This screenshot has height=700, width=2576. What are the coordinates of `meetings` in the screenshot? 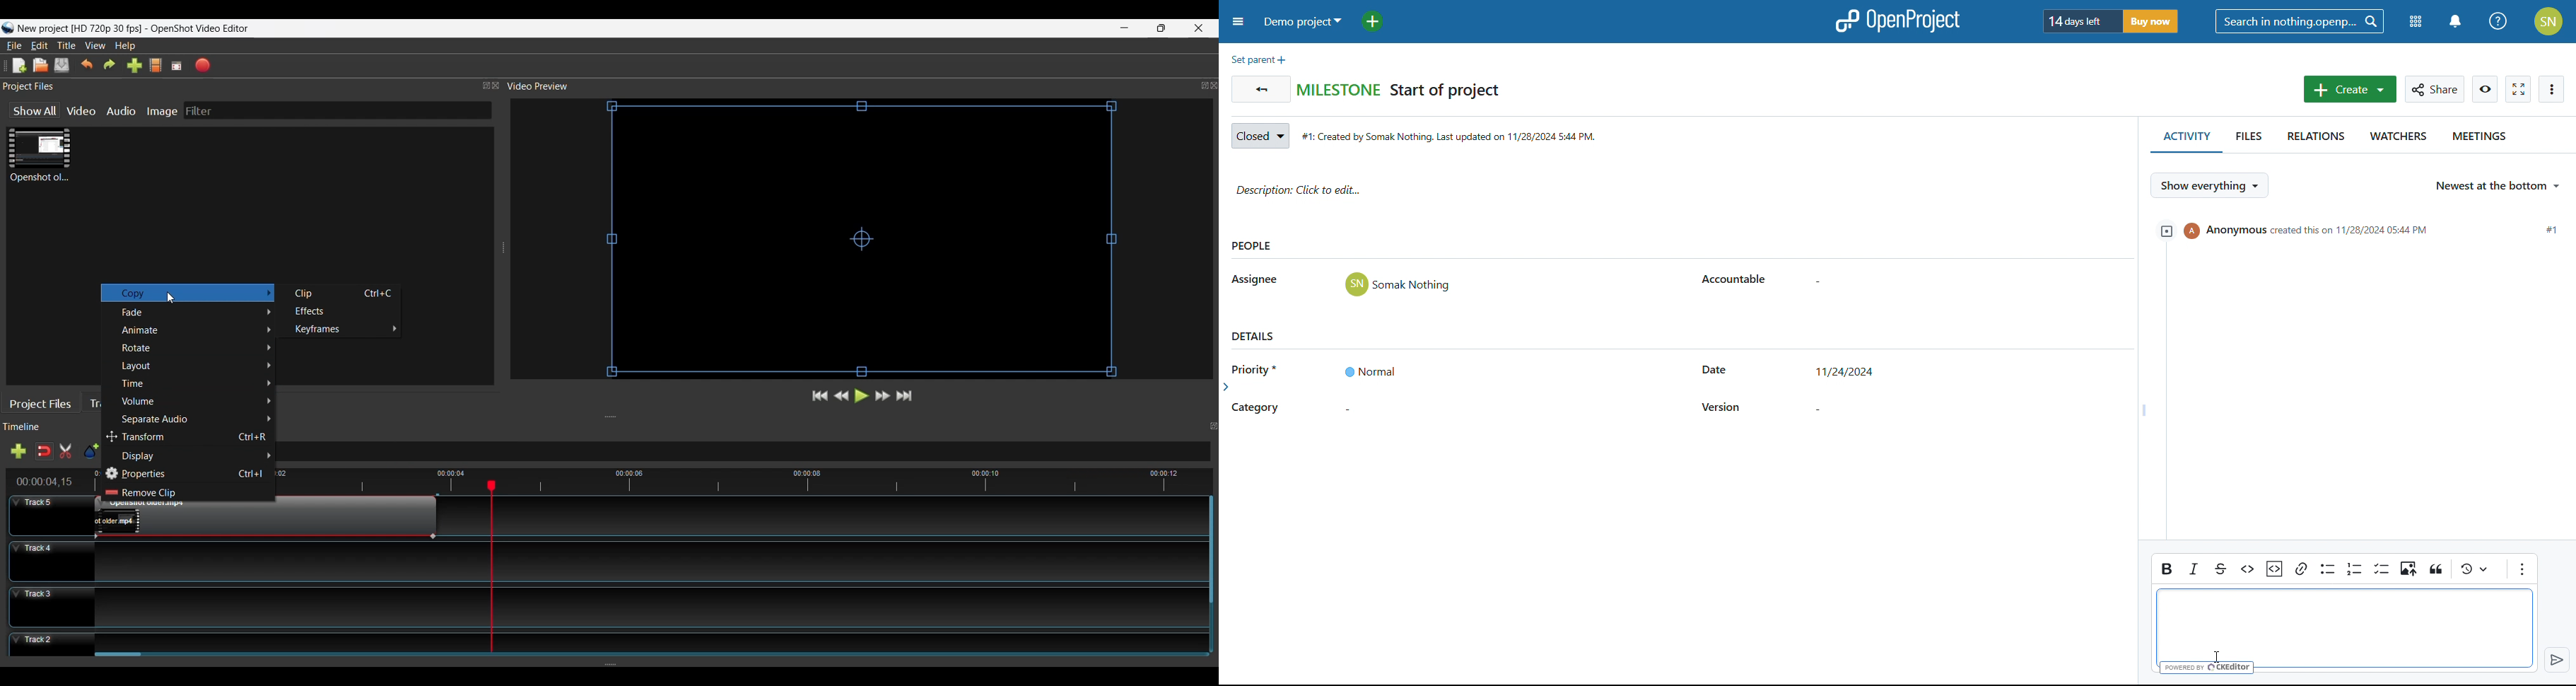 It's located at (2482, 139).